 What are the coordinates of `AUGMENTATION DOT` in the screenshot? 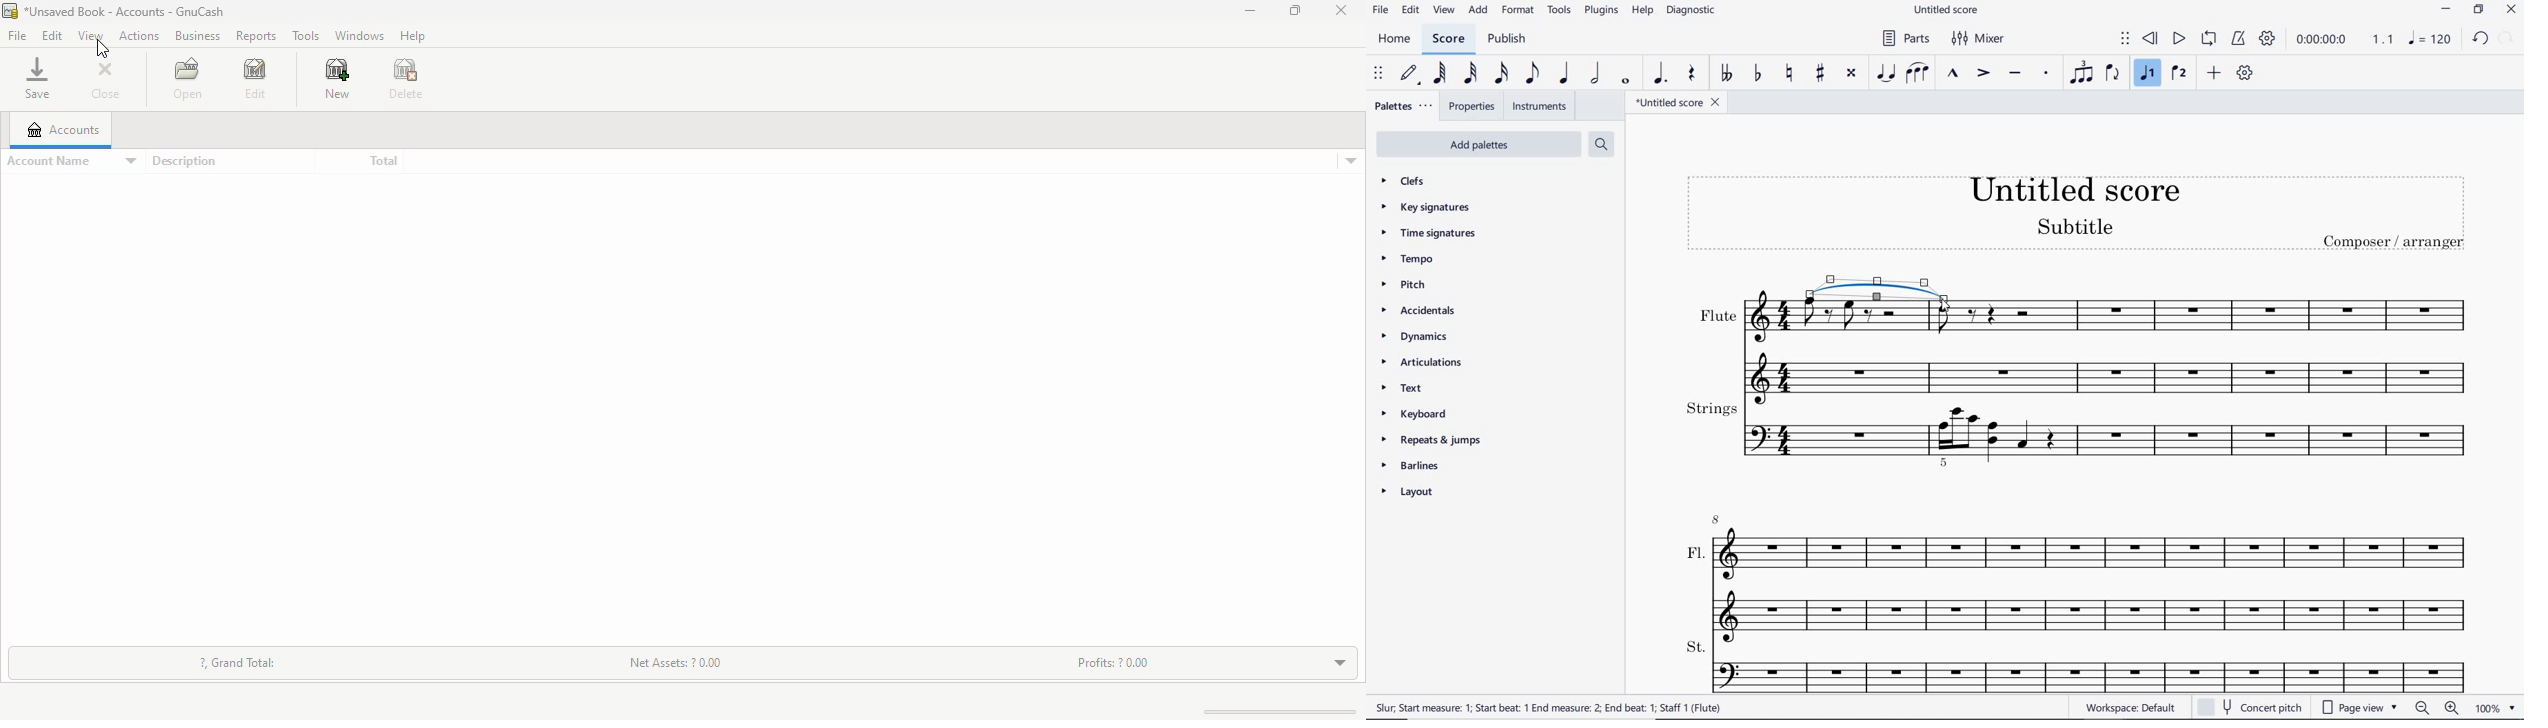 It's located at (1660, 74).